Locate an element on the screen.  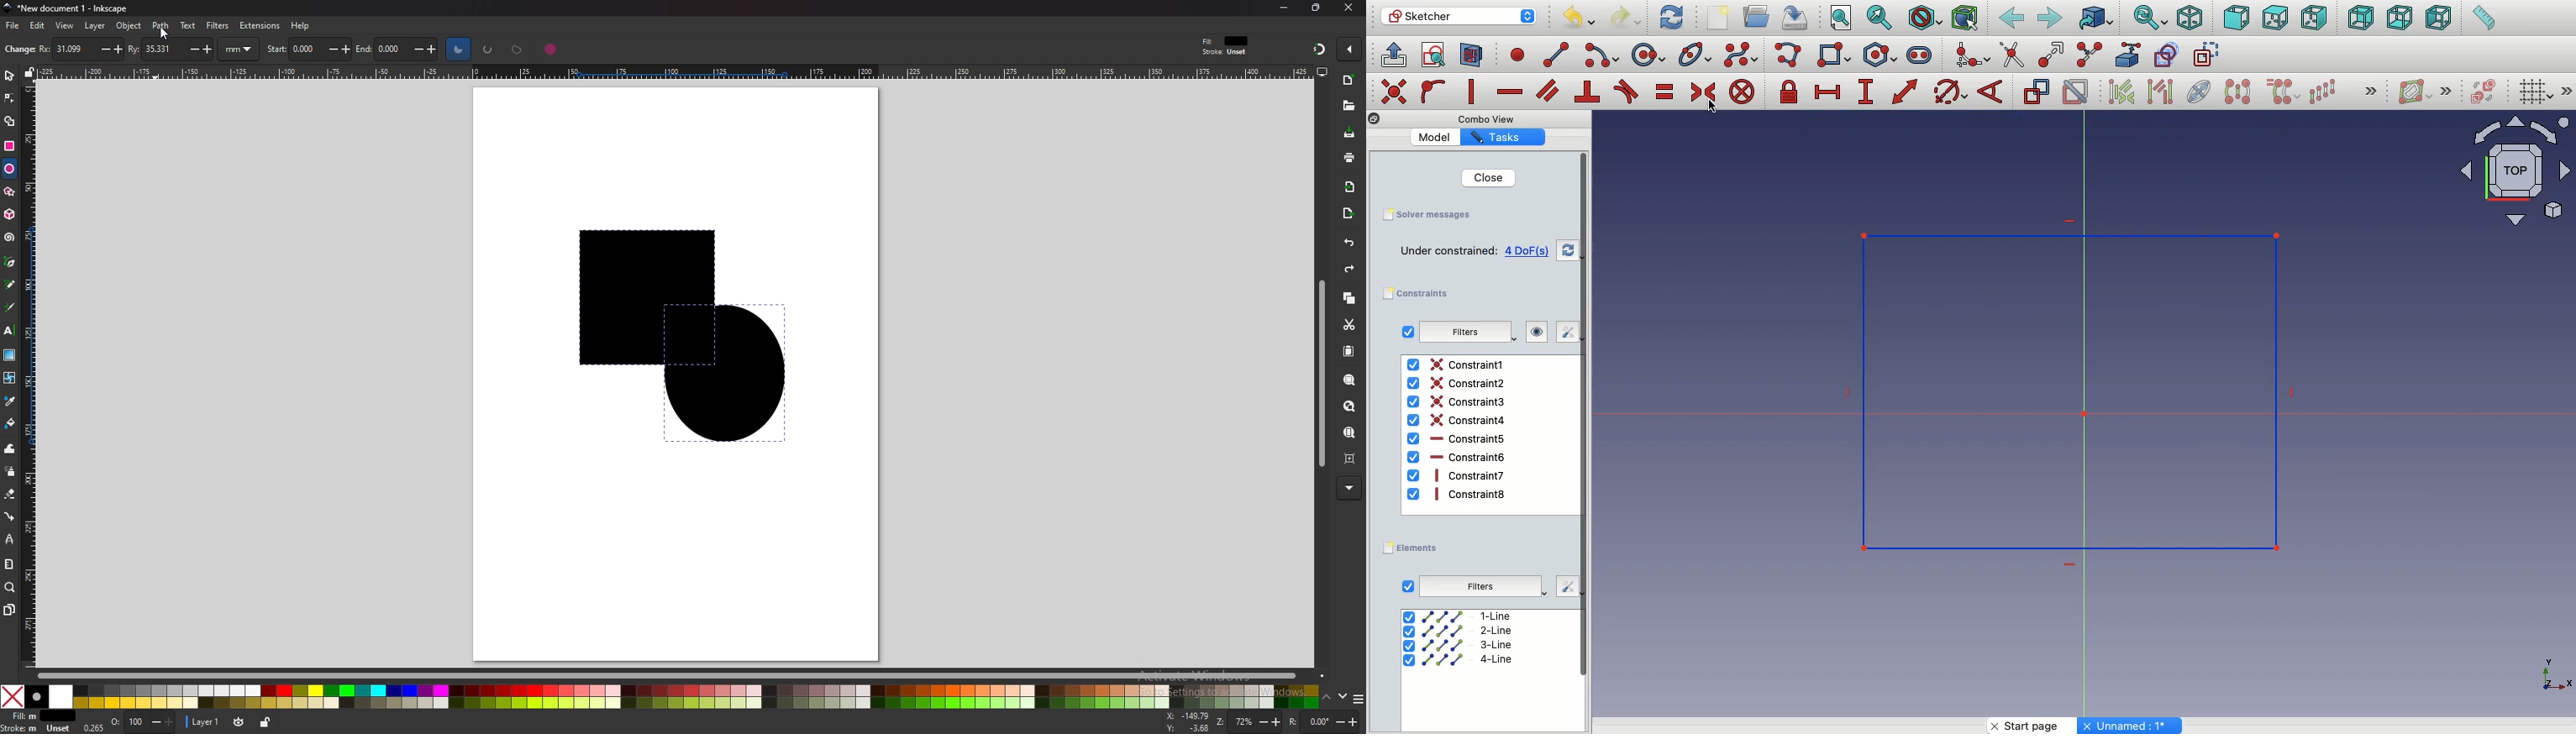
New is located at coordinates (1722, 19).